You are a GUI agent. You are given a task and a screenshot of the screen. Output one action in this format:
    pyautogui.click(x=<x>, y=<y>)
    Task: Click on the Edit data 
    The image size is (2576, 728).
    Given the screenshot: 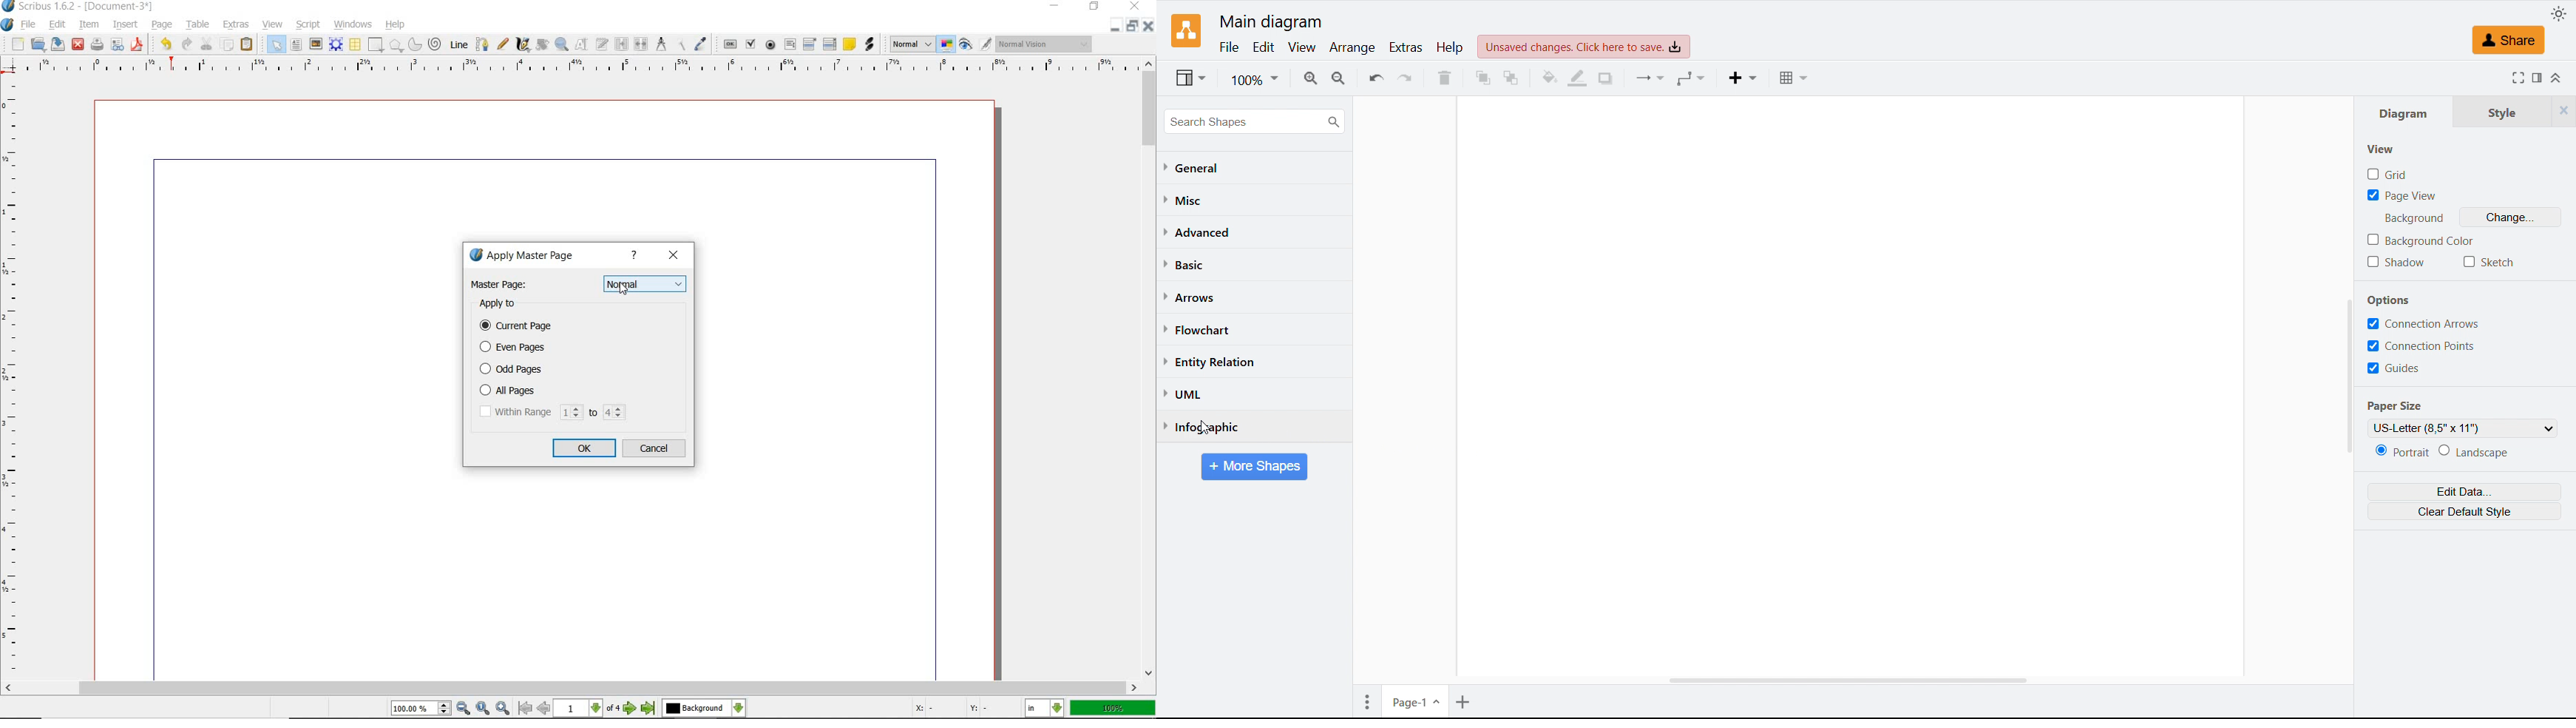 What is the action you would take?
    pyautogui.click(x=2465, y=491)
    